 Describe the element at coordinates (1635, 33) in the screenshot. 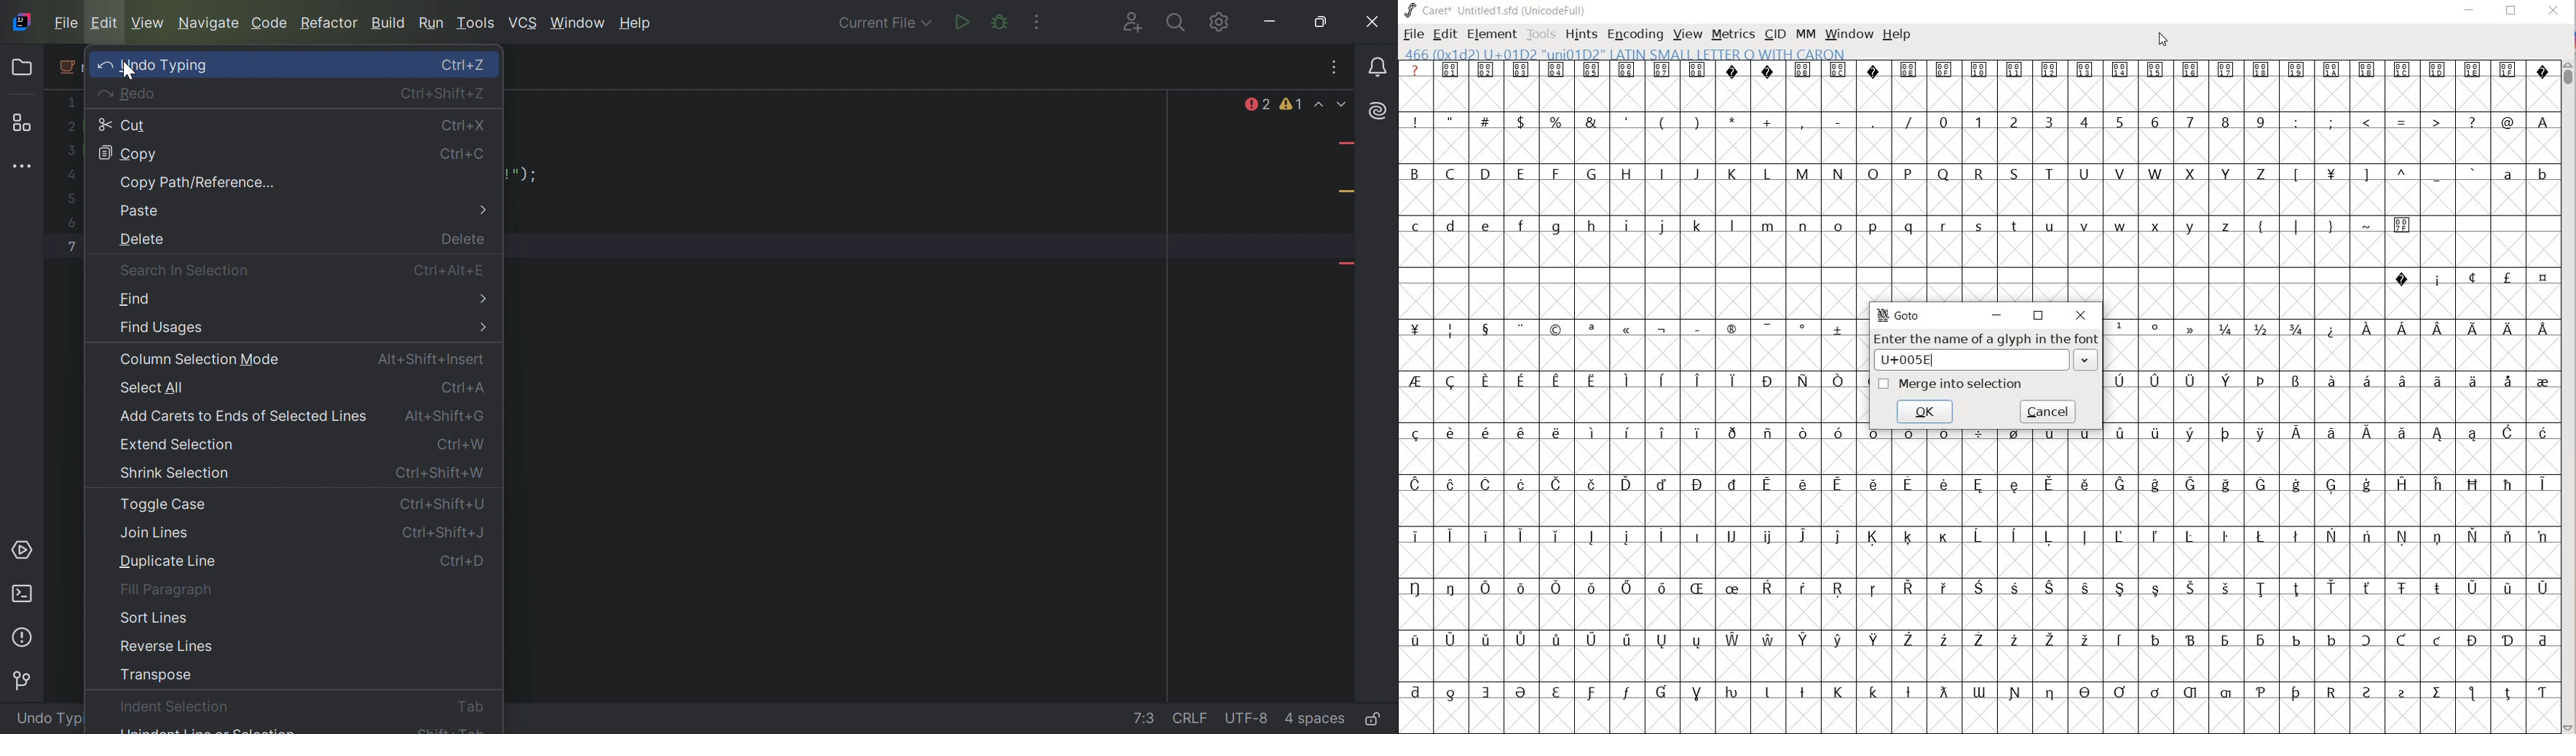

I see `ENCODING` at that location.